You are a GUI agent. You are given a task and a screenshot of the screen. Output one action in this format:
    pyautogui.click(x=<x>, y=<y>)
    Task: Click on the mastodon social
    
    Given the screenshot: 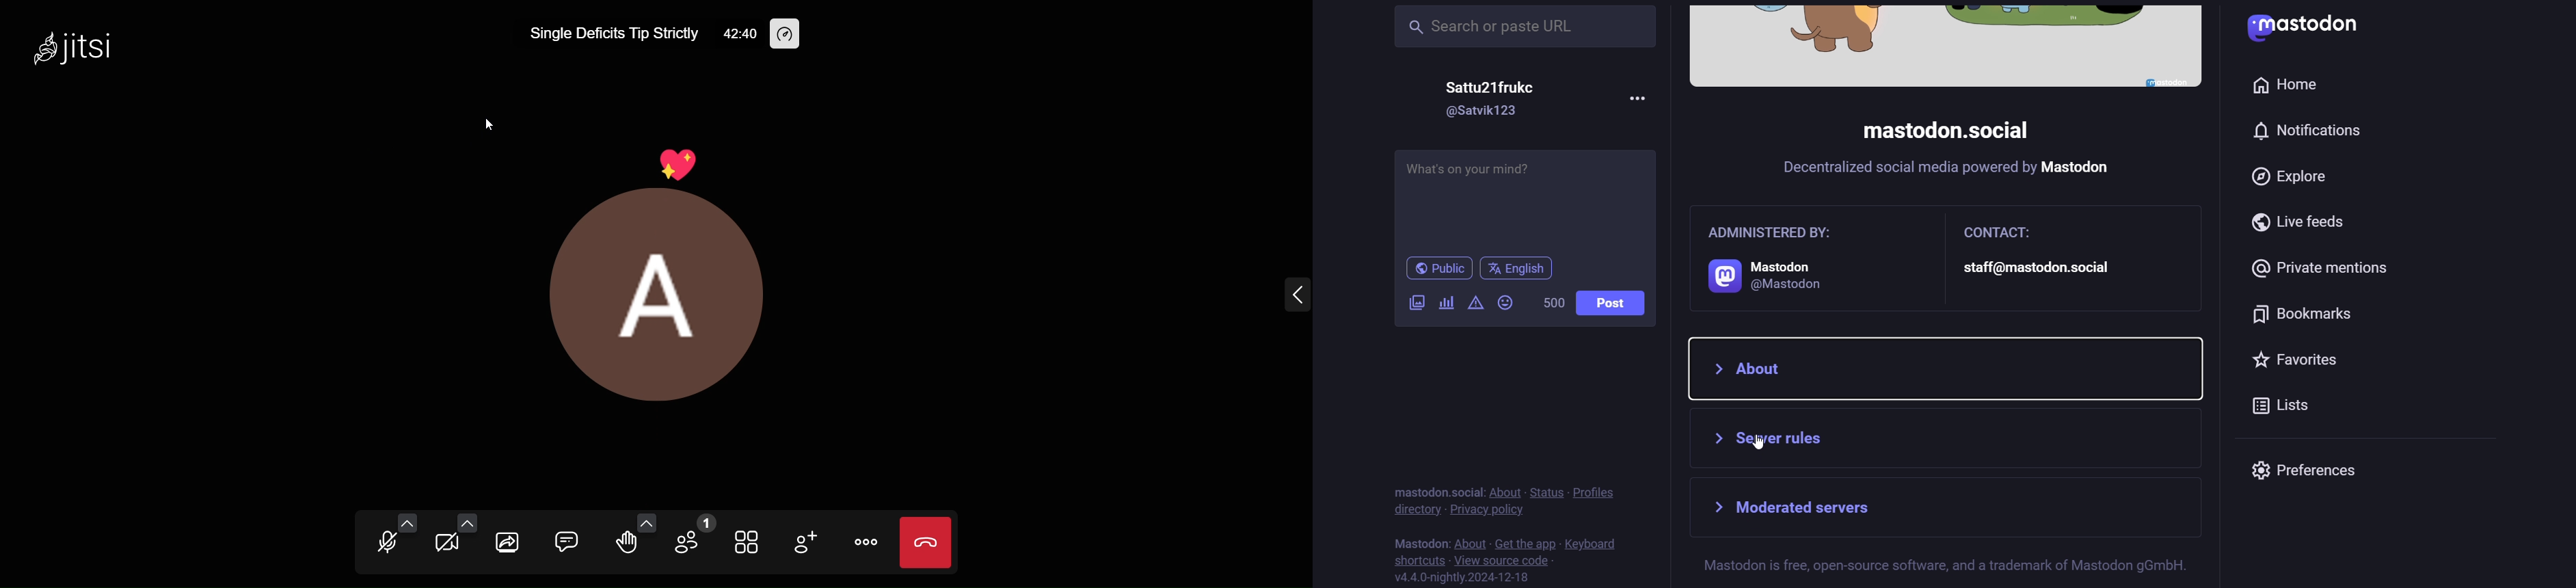 What is the action you would take?
    pyautogui.click(x=1432, y=491)
    